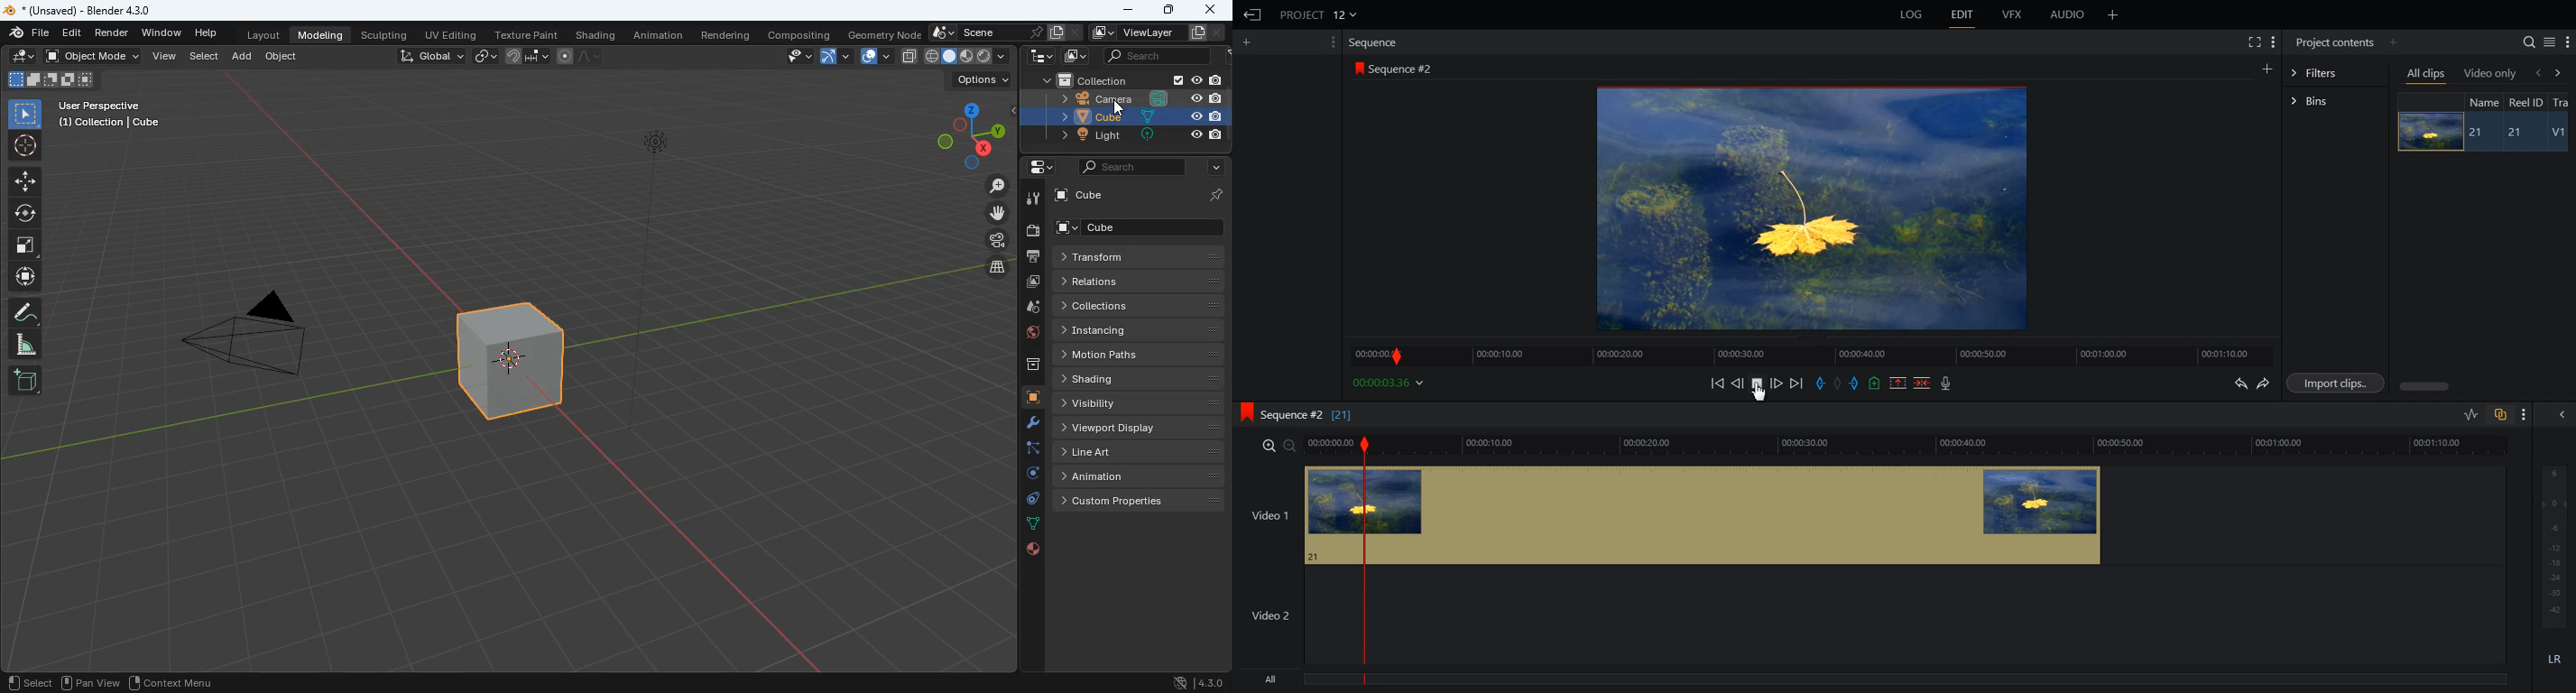 The width and height of the screenshot is (2576, 700). What do you see at coordinates (2559, 414) in the screenshot?
I see `Show the full audio mix` at bounding box center [2559, 414].